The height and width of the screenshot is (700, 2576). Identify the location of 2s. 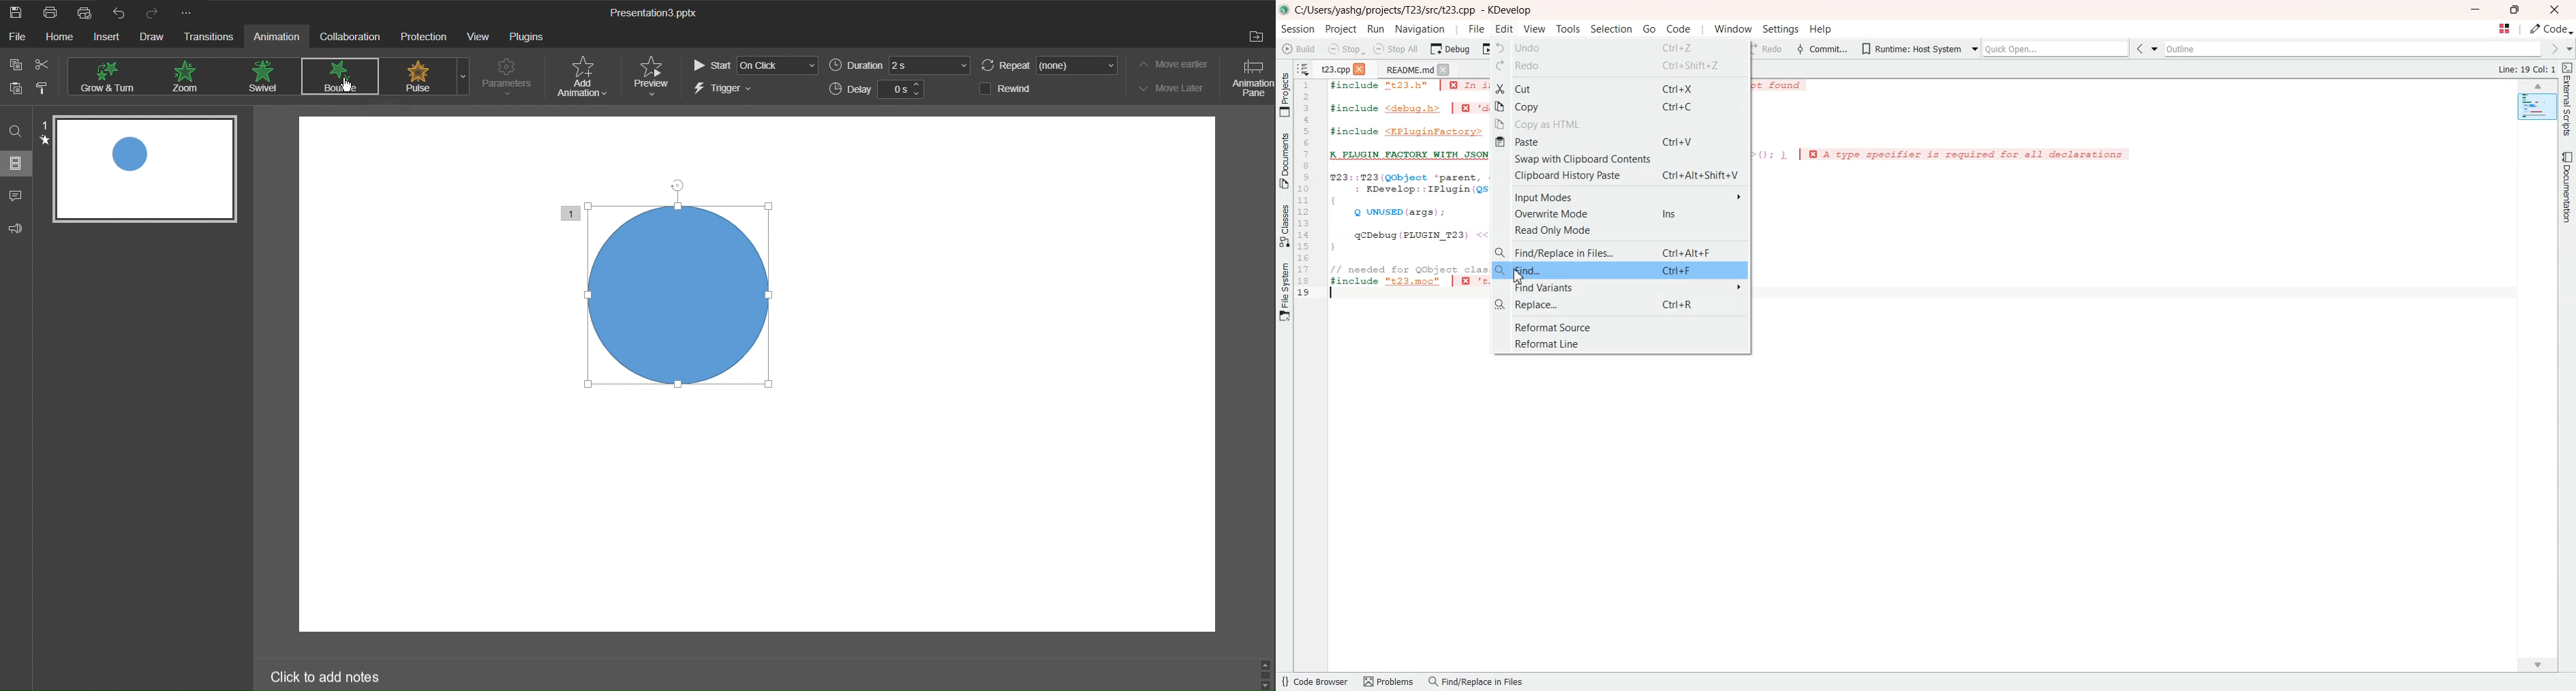
(930, 65).